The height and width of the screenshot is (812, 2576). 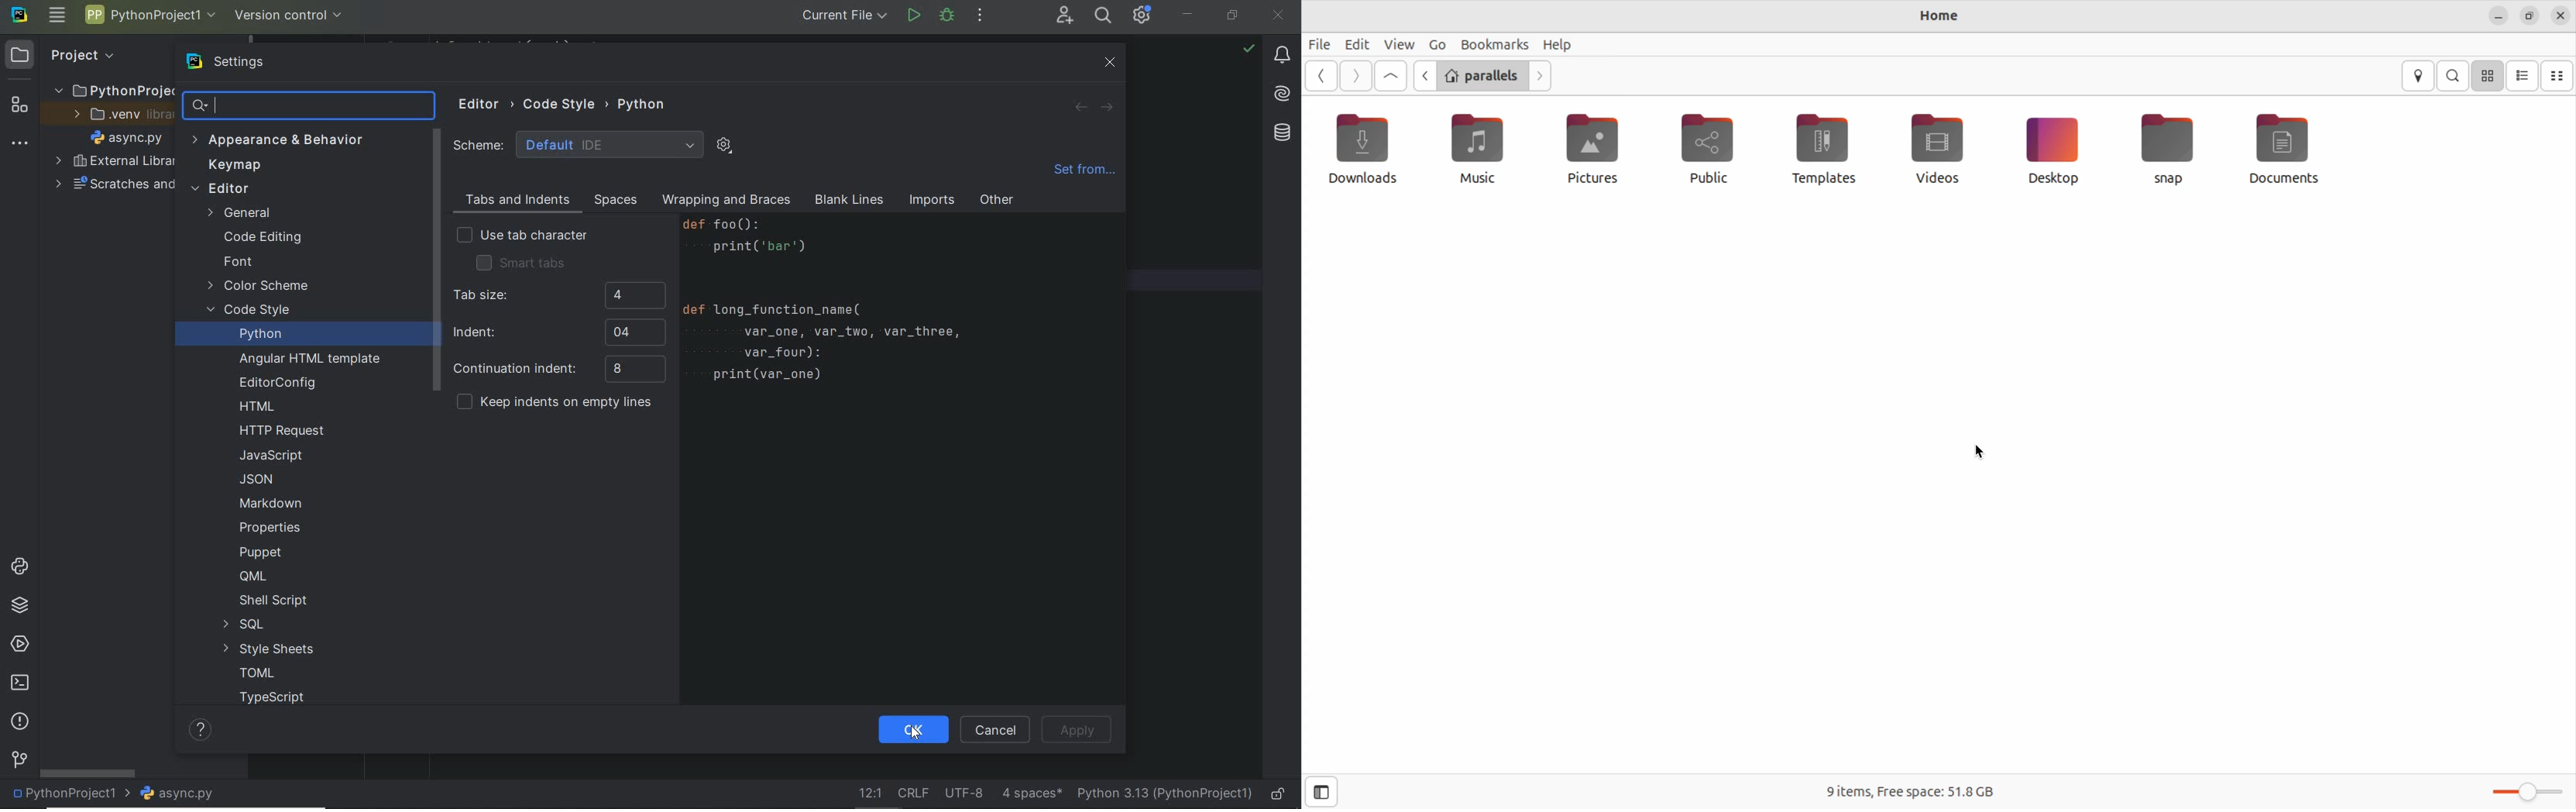 I want to click on color scheme, so click(x=259, y=287).